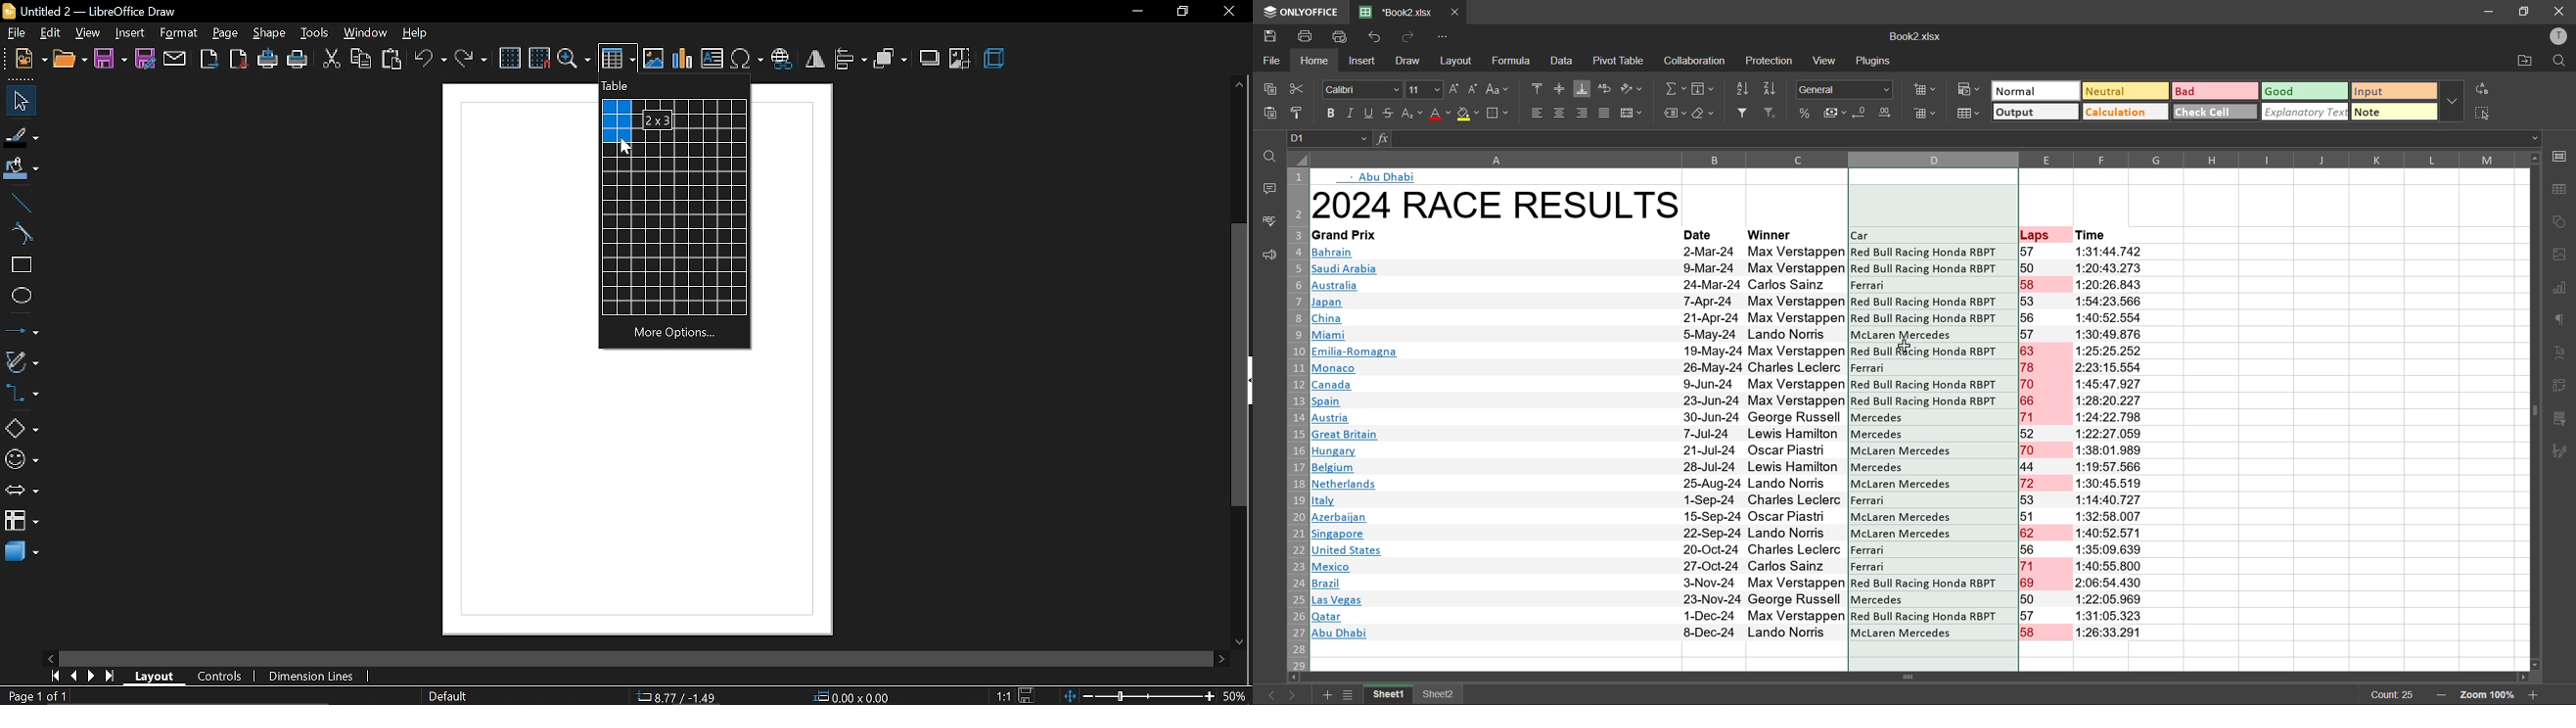 This screenshot has width=2576, height=728. Describe the element at coordinates (129, 32) in the screenshot. I see `insert ` at that location.